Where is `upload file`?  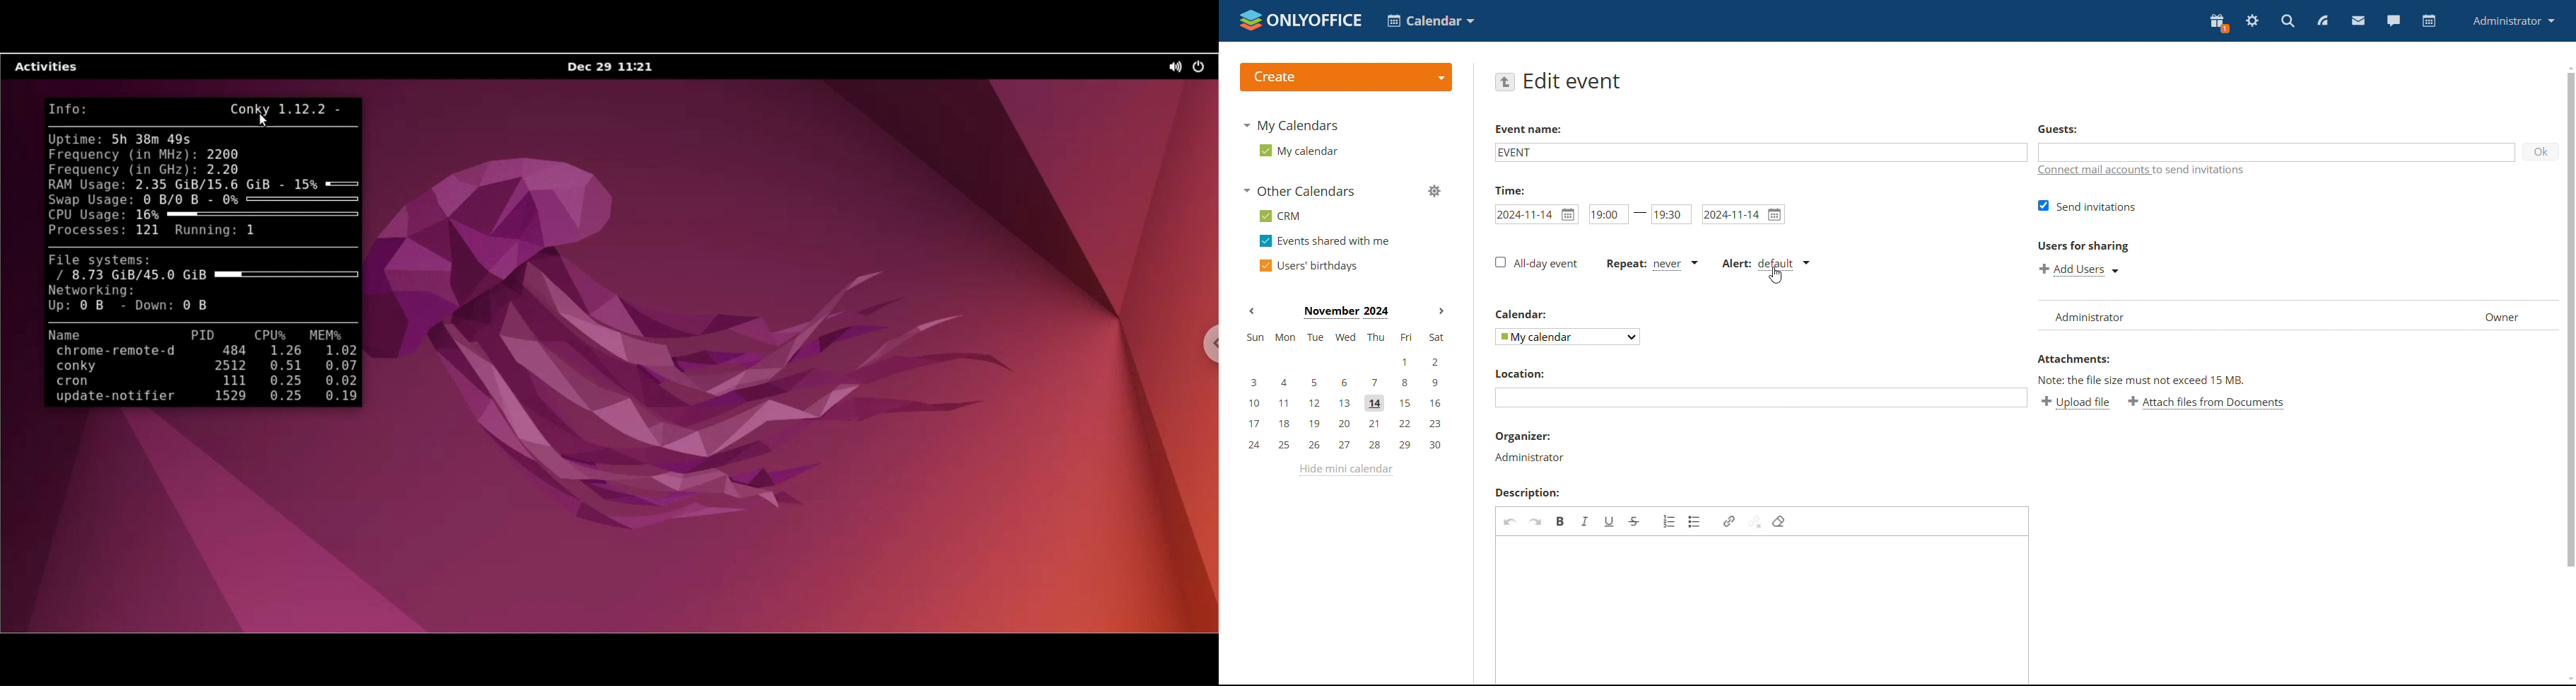
upload file is located at coordinates (2078, 403).